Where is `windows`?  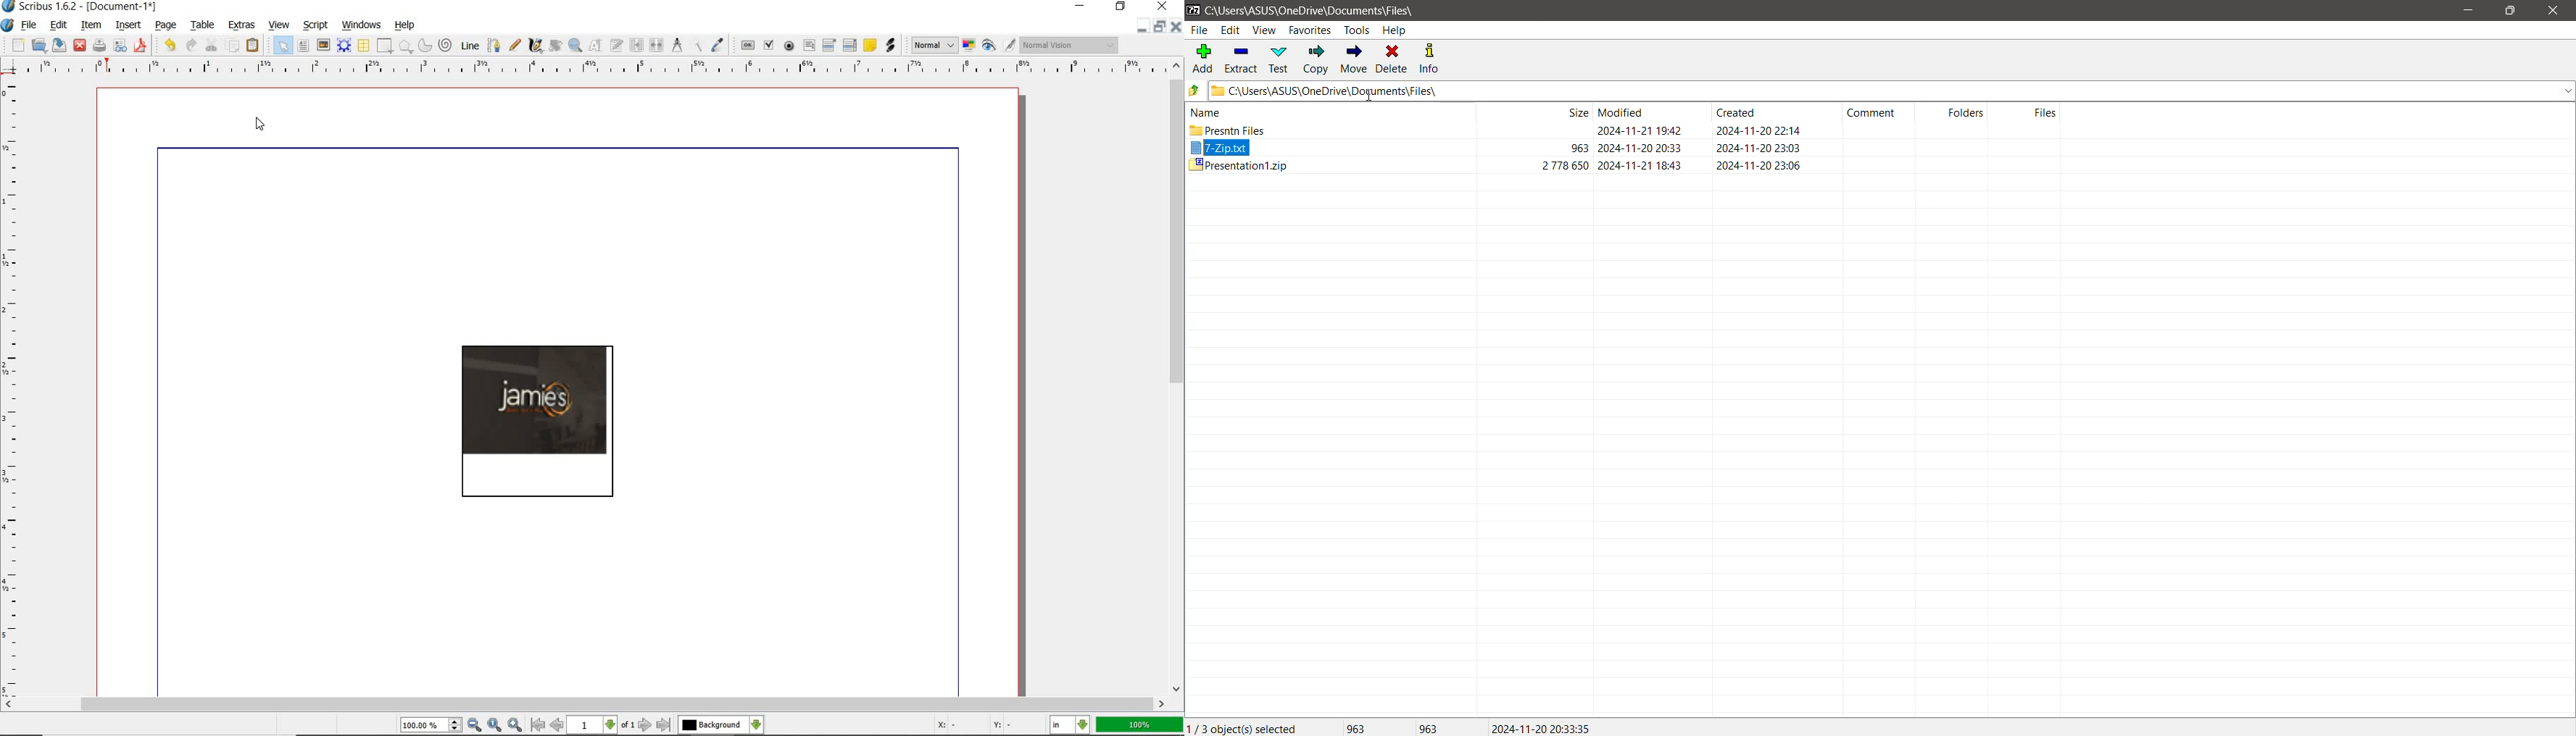 windows is located at coordinates (364, 24).